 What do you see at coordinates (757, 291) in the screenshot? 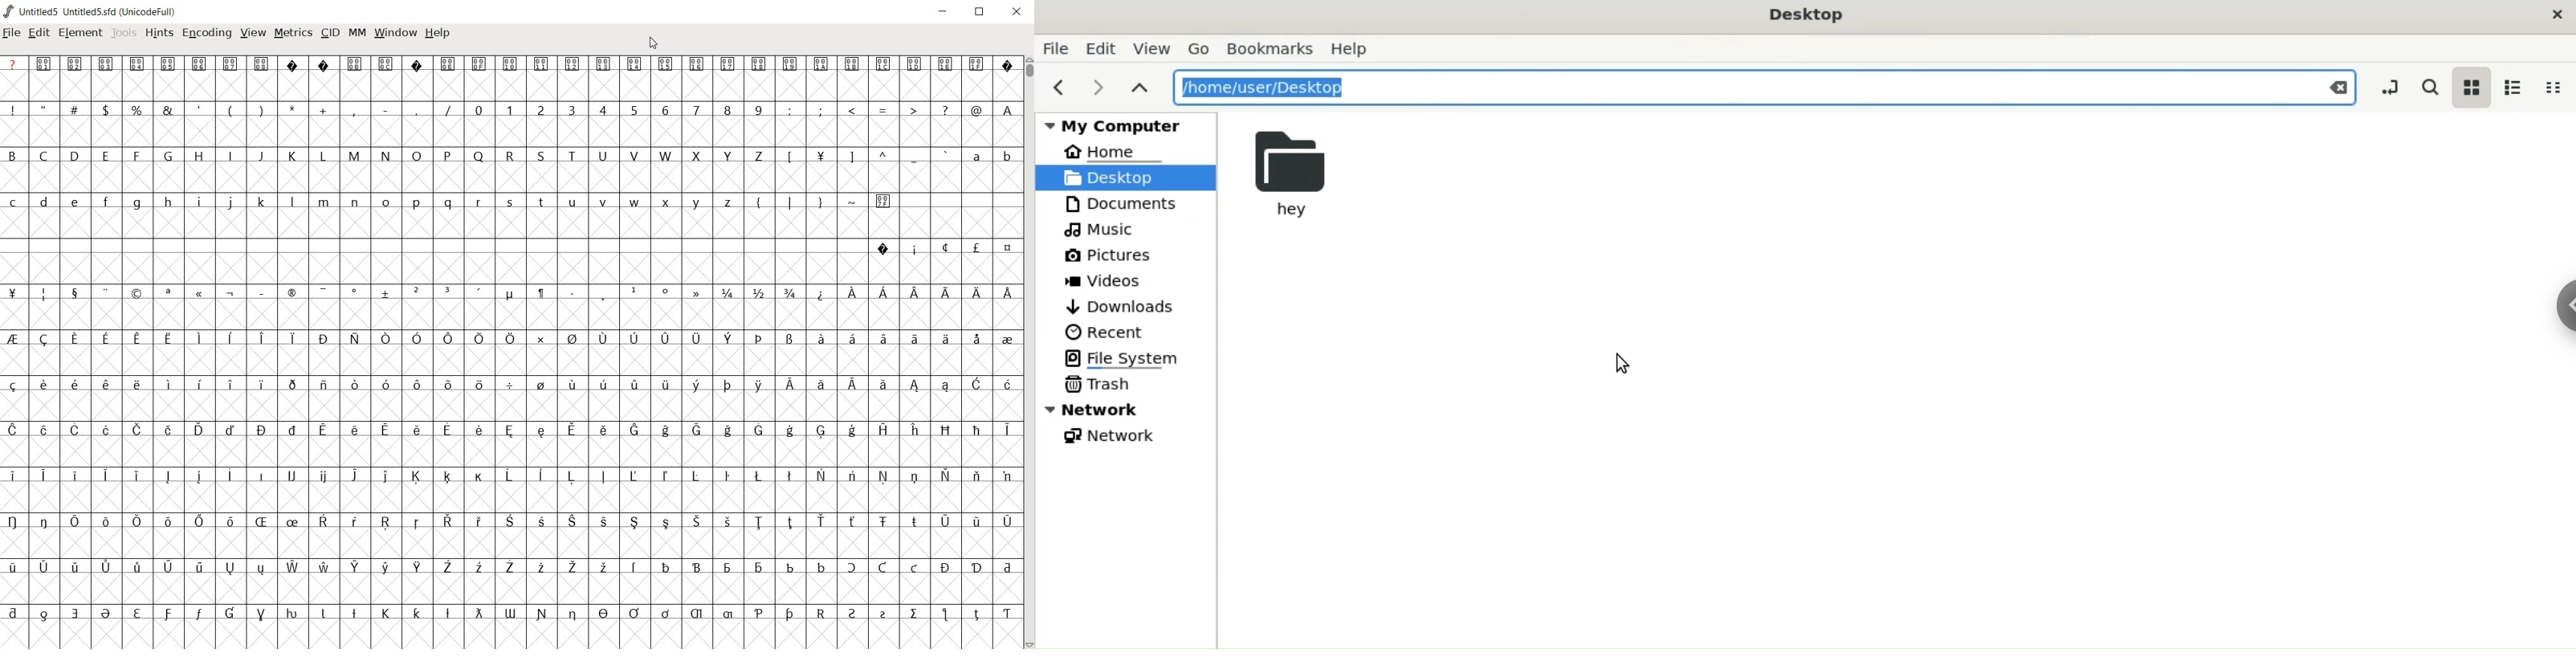
I see `1/2` at bounding box center [757, 291].